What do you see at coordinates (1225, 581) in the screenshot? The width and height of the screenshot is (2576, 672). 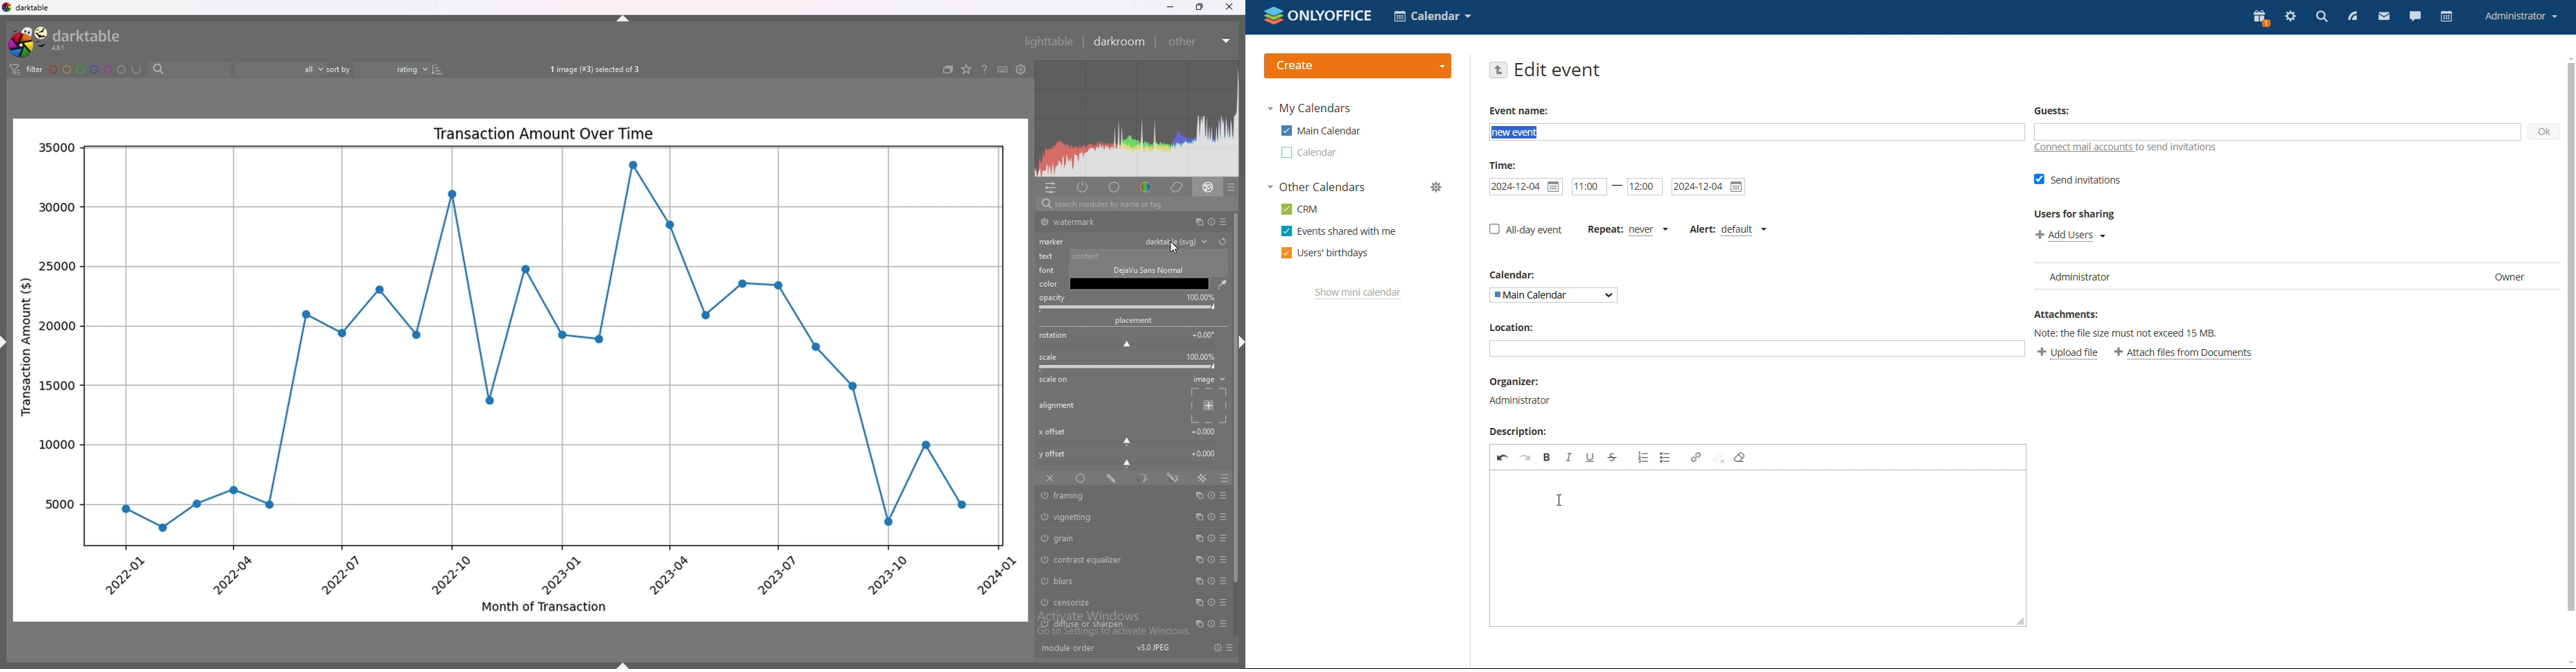 I see `presets` at bounding box center [1225, 581].